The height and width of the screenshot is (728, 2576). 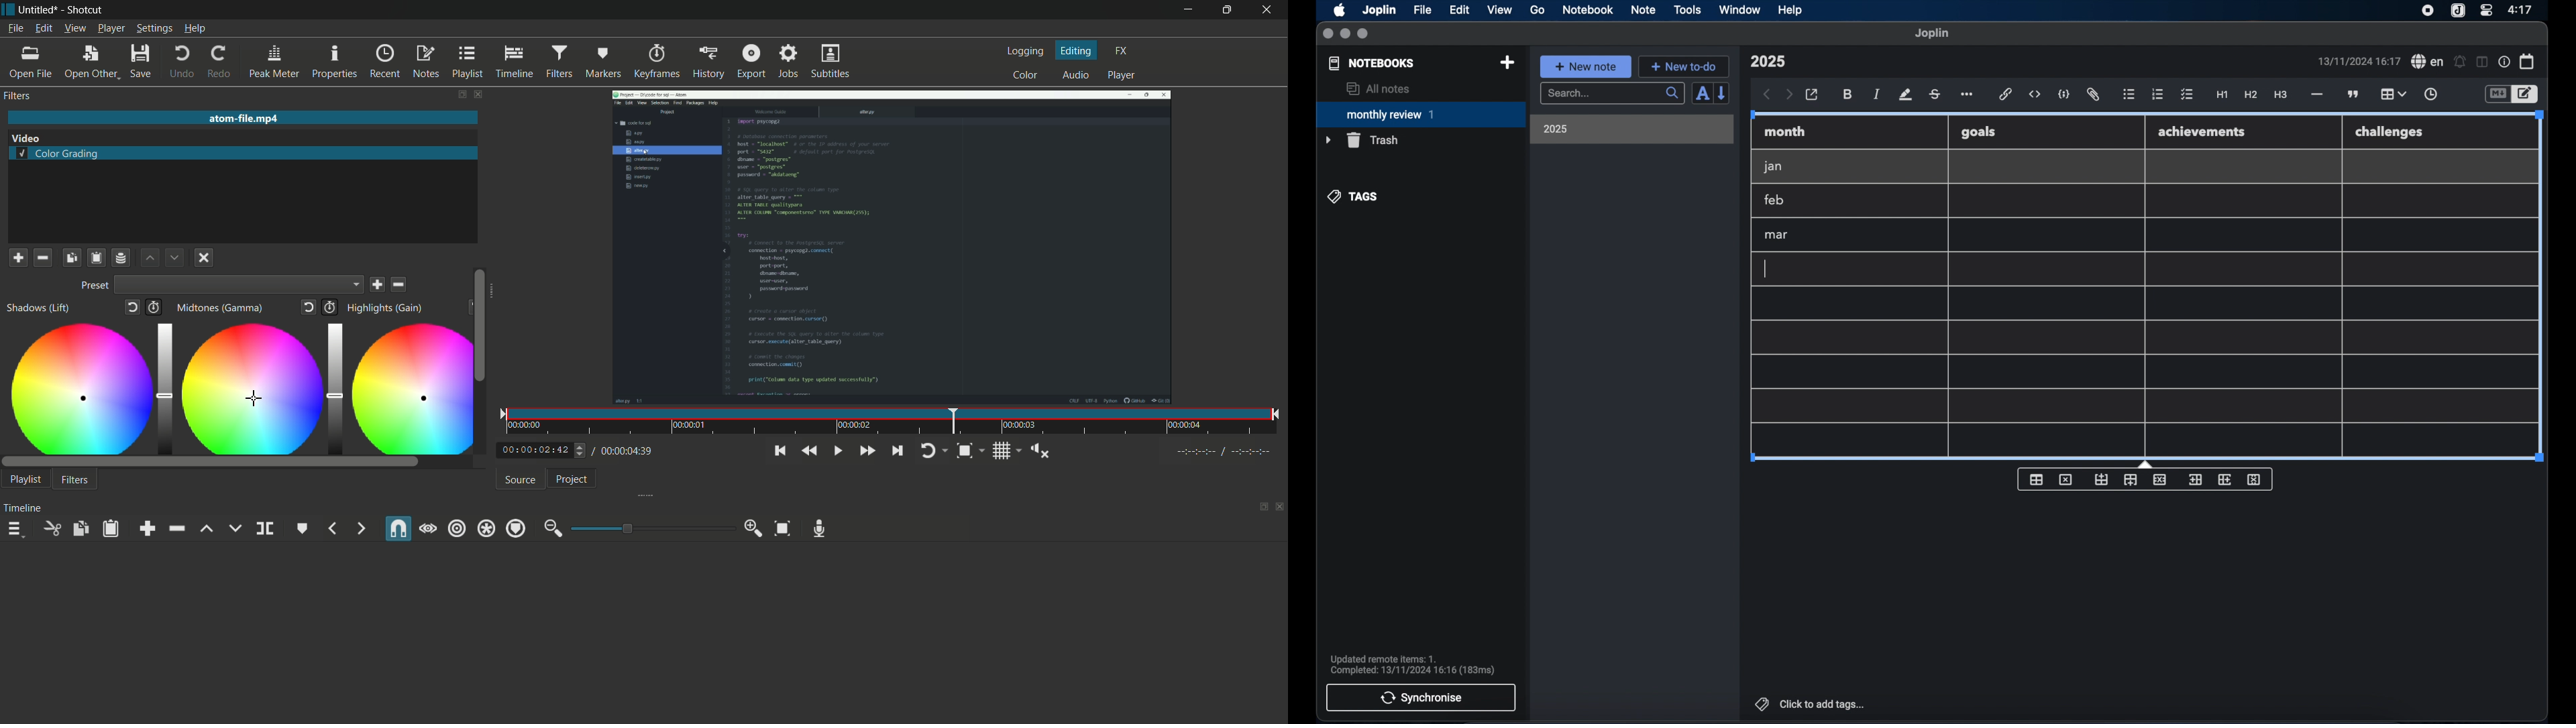 I want to click on Joplin, so click(x=1381, y=11).